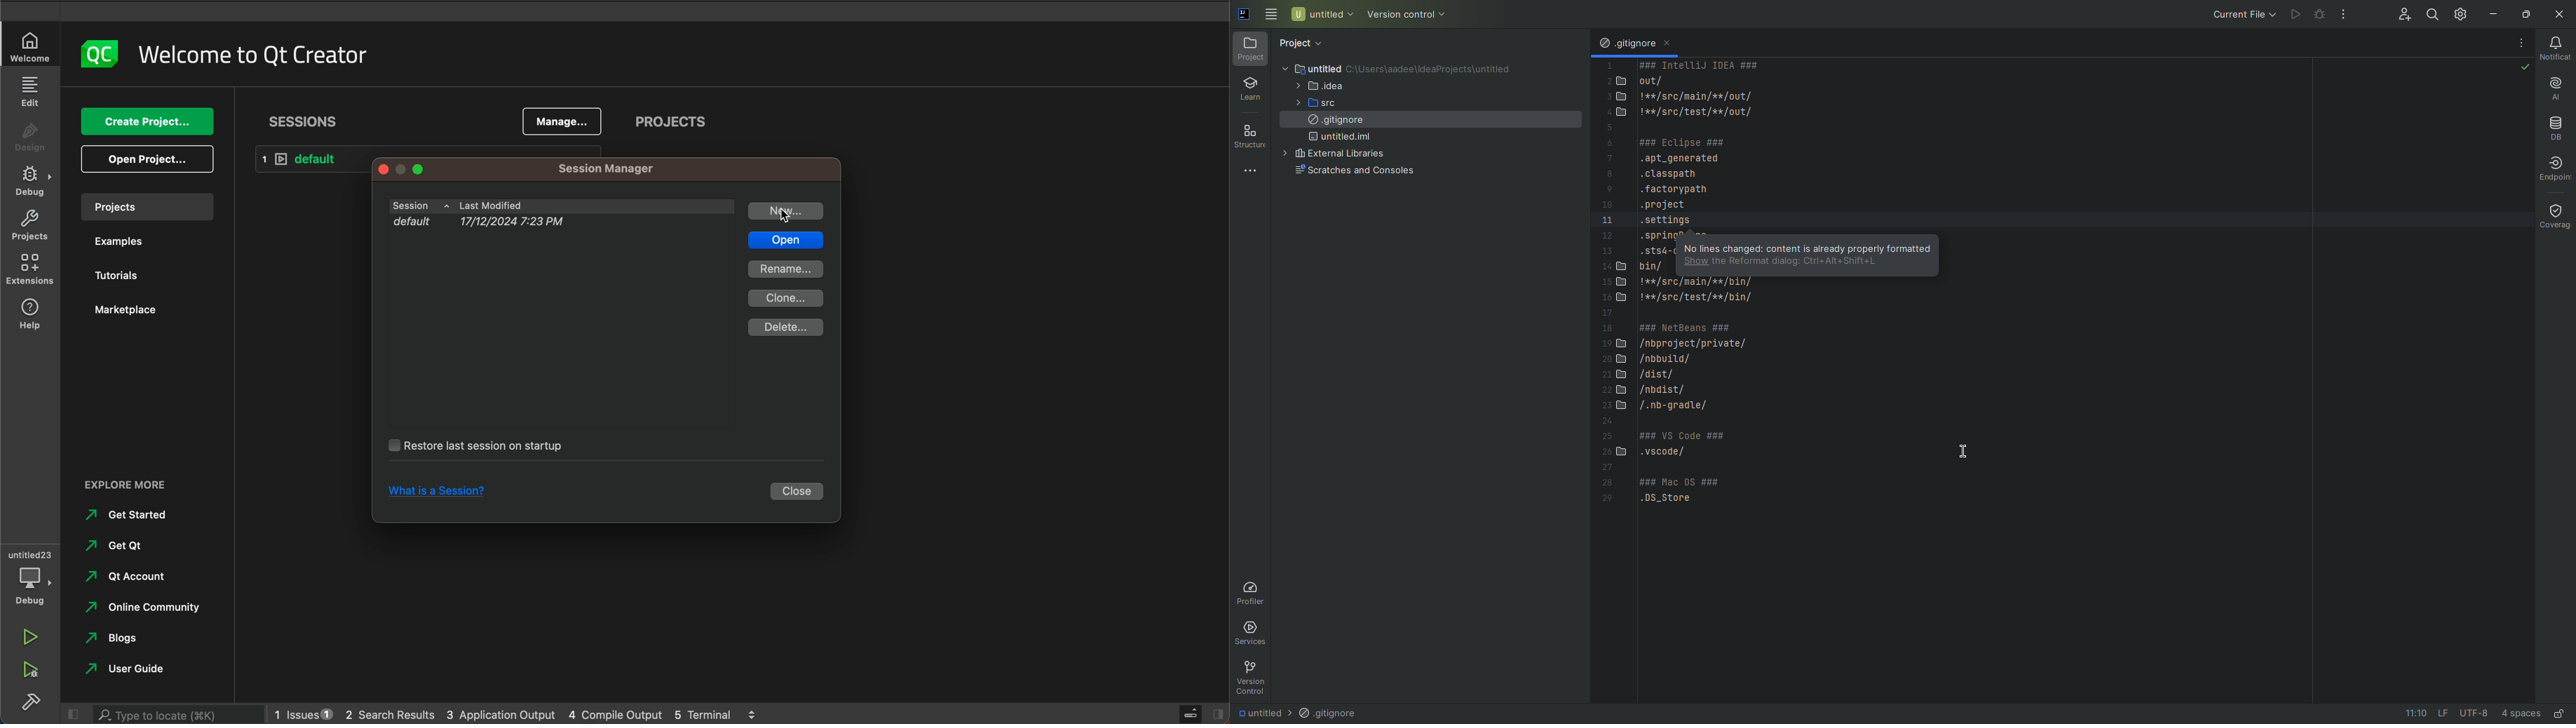  I want to click on tutorials, so click(123, 278).